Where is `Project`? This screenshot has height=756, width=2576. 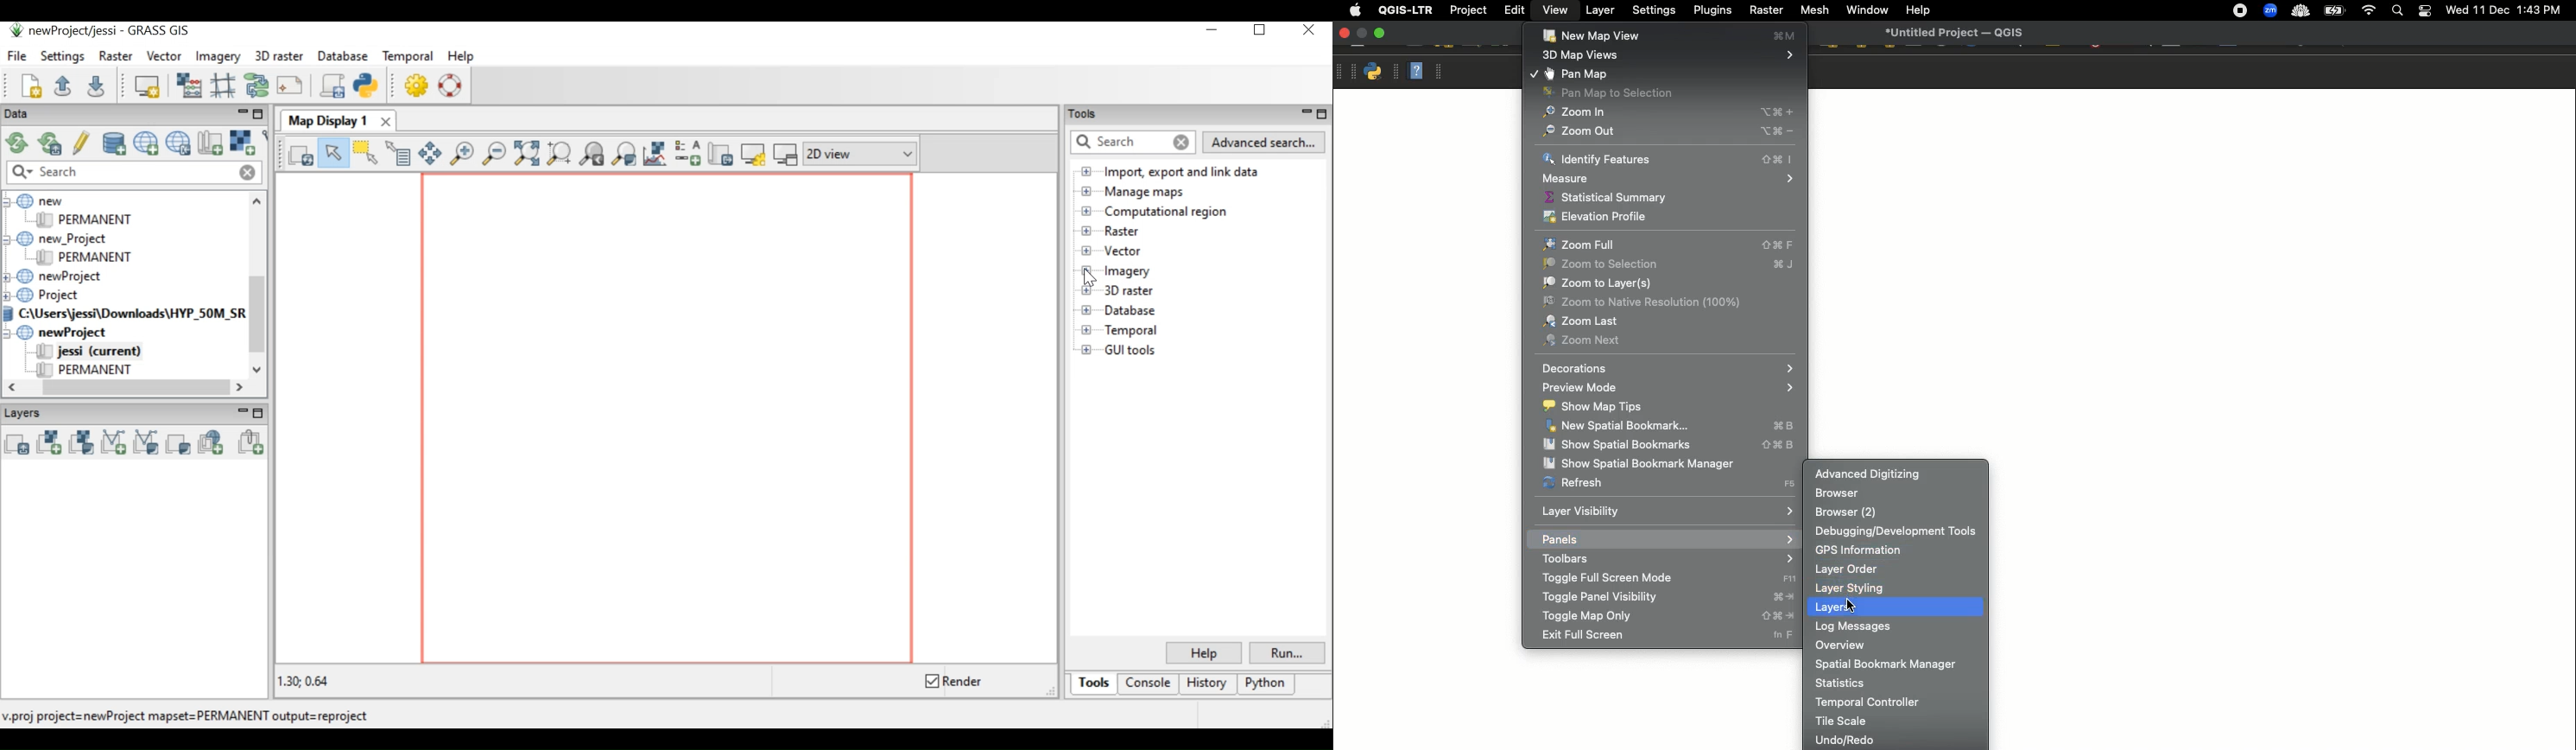 Project is located at coordinates (1468, 11).